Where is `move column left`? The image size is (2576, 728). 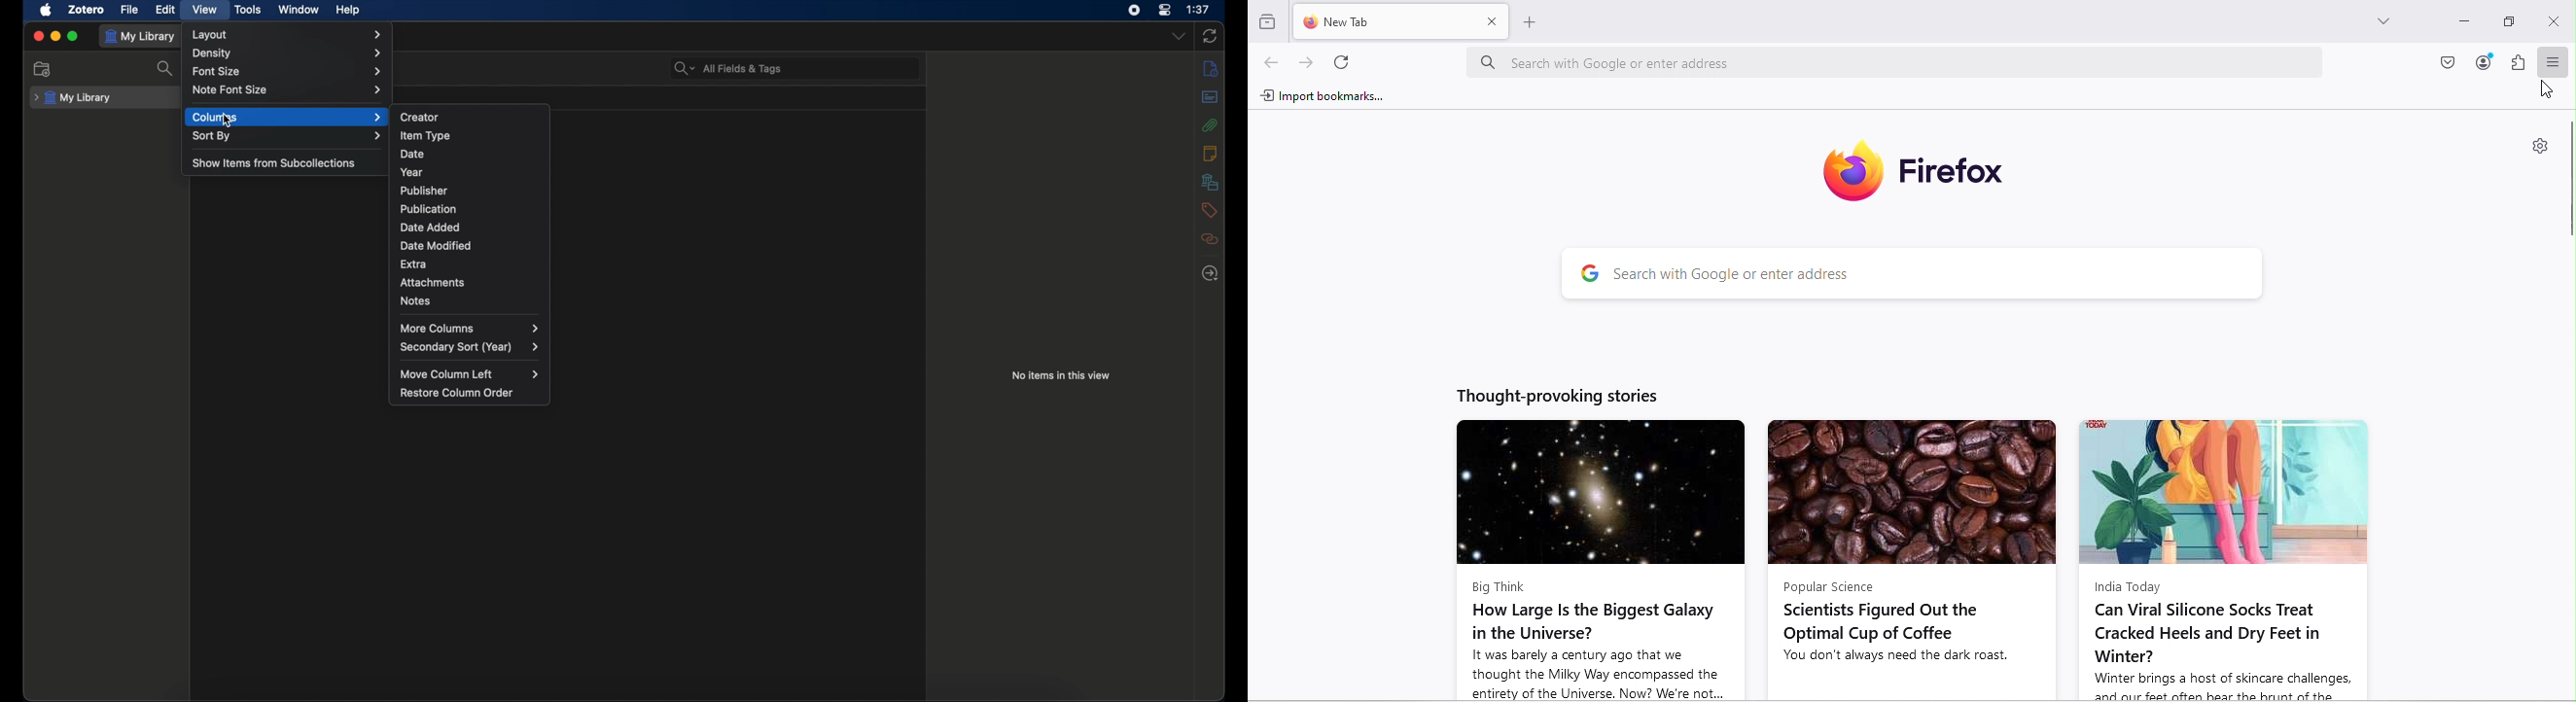 move column left is located at coordinates (471, 374).